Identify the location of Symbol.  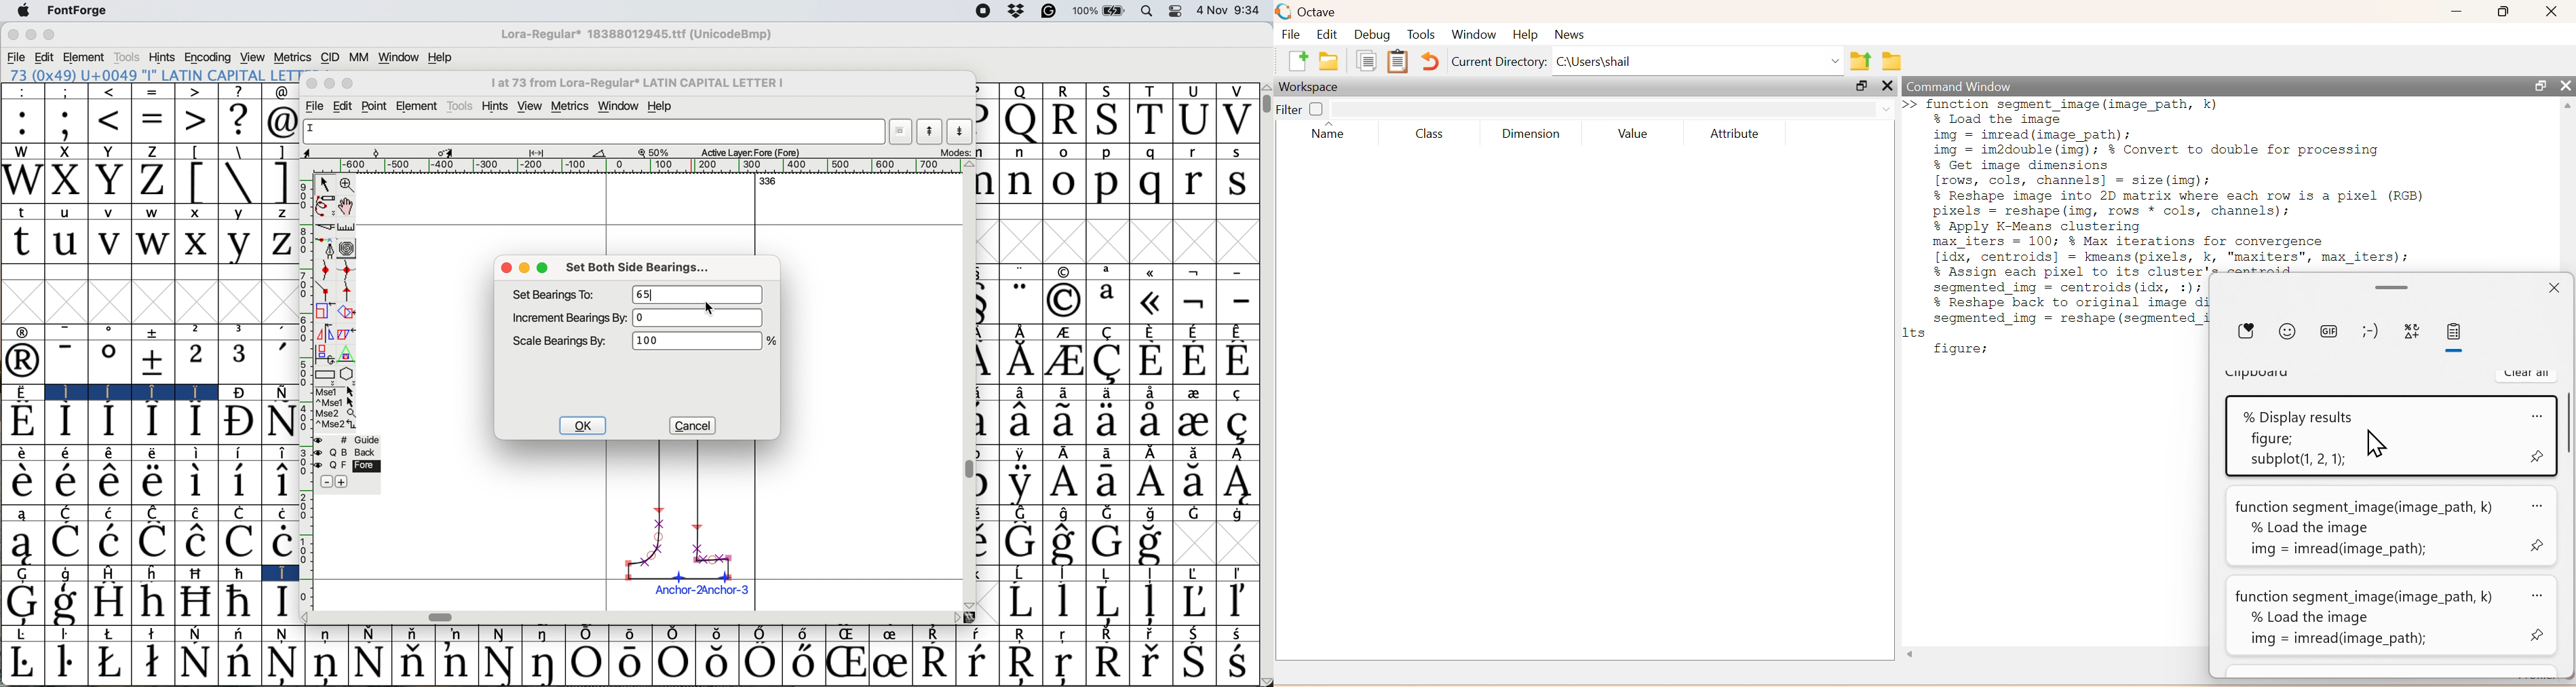
(1019, 360).